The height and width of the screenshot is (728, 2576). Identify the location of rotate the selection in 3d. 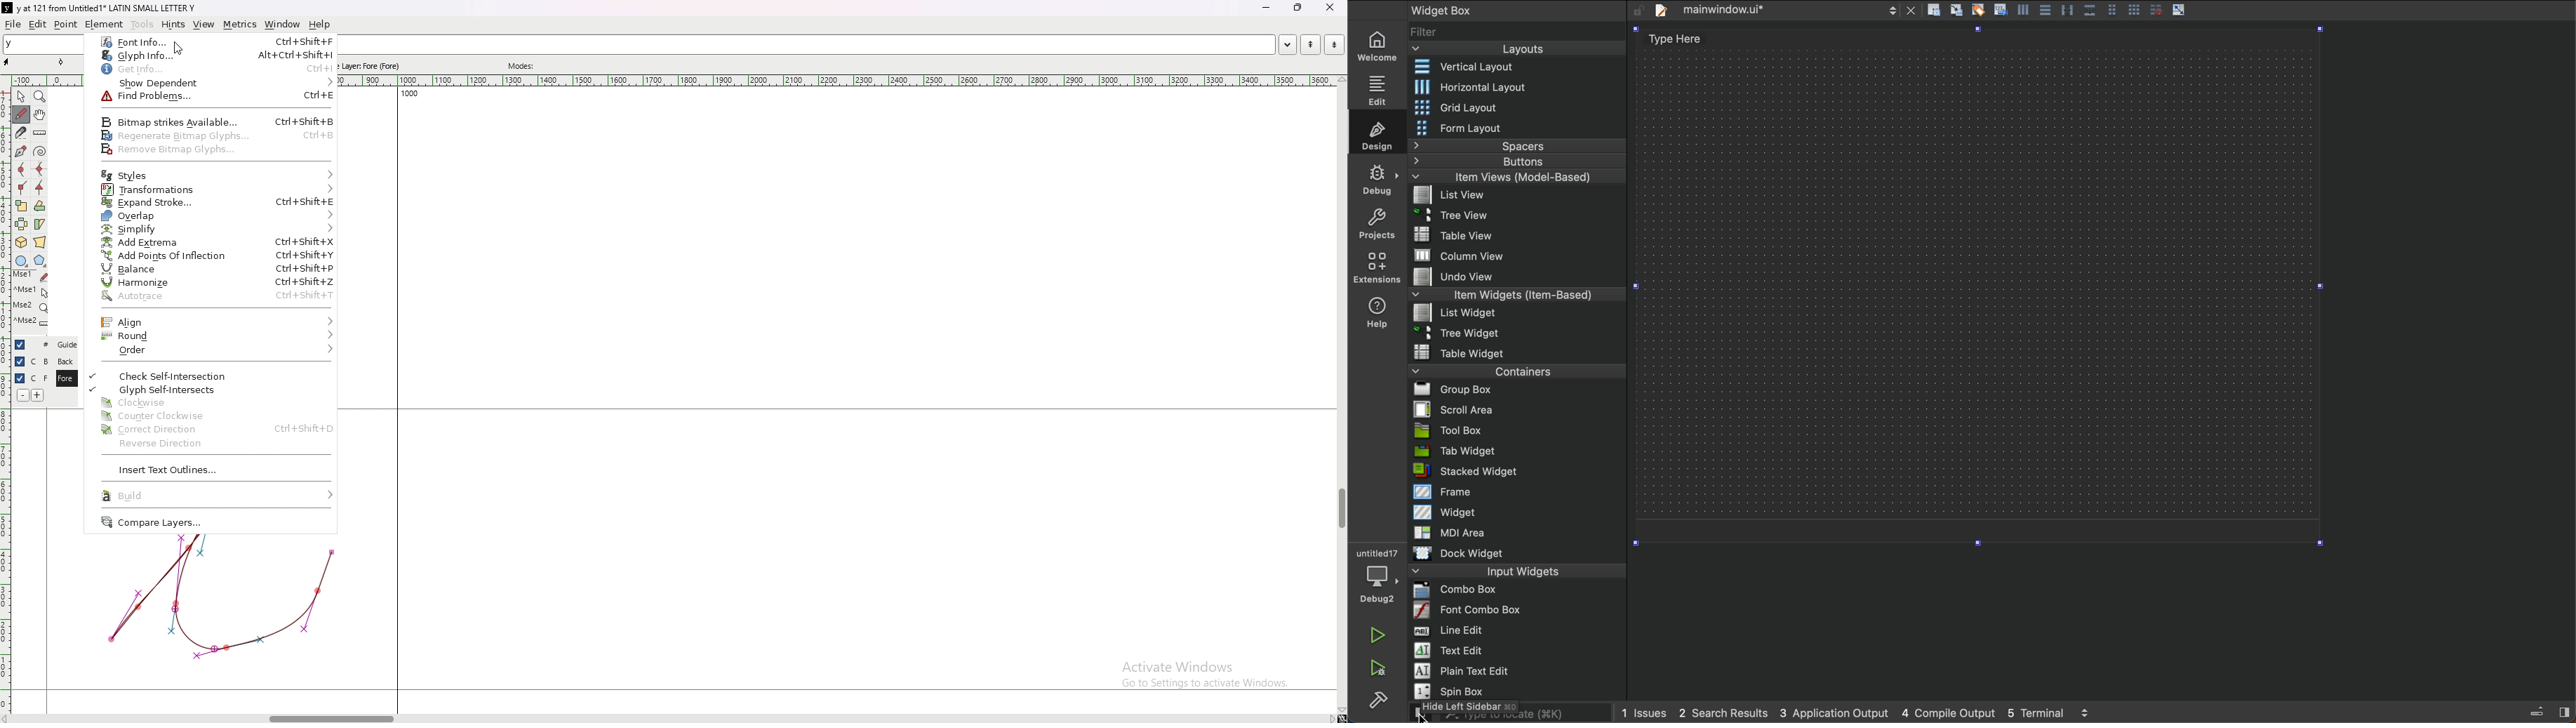
(21, 243).